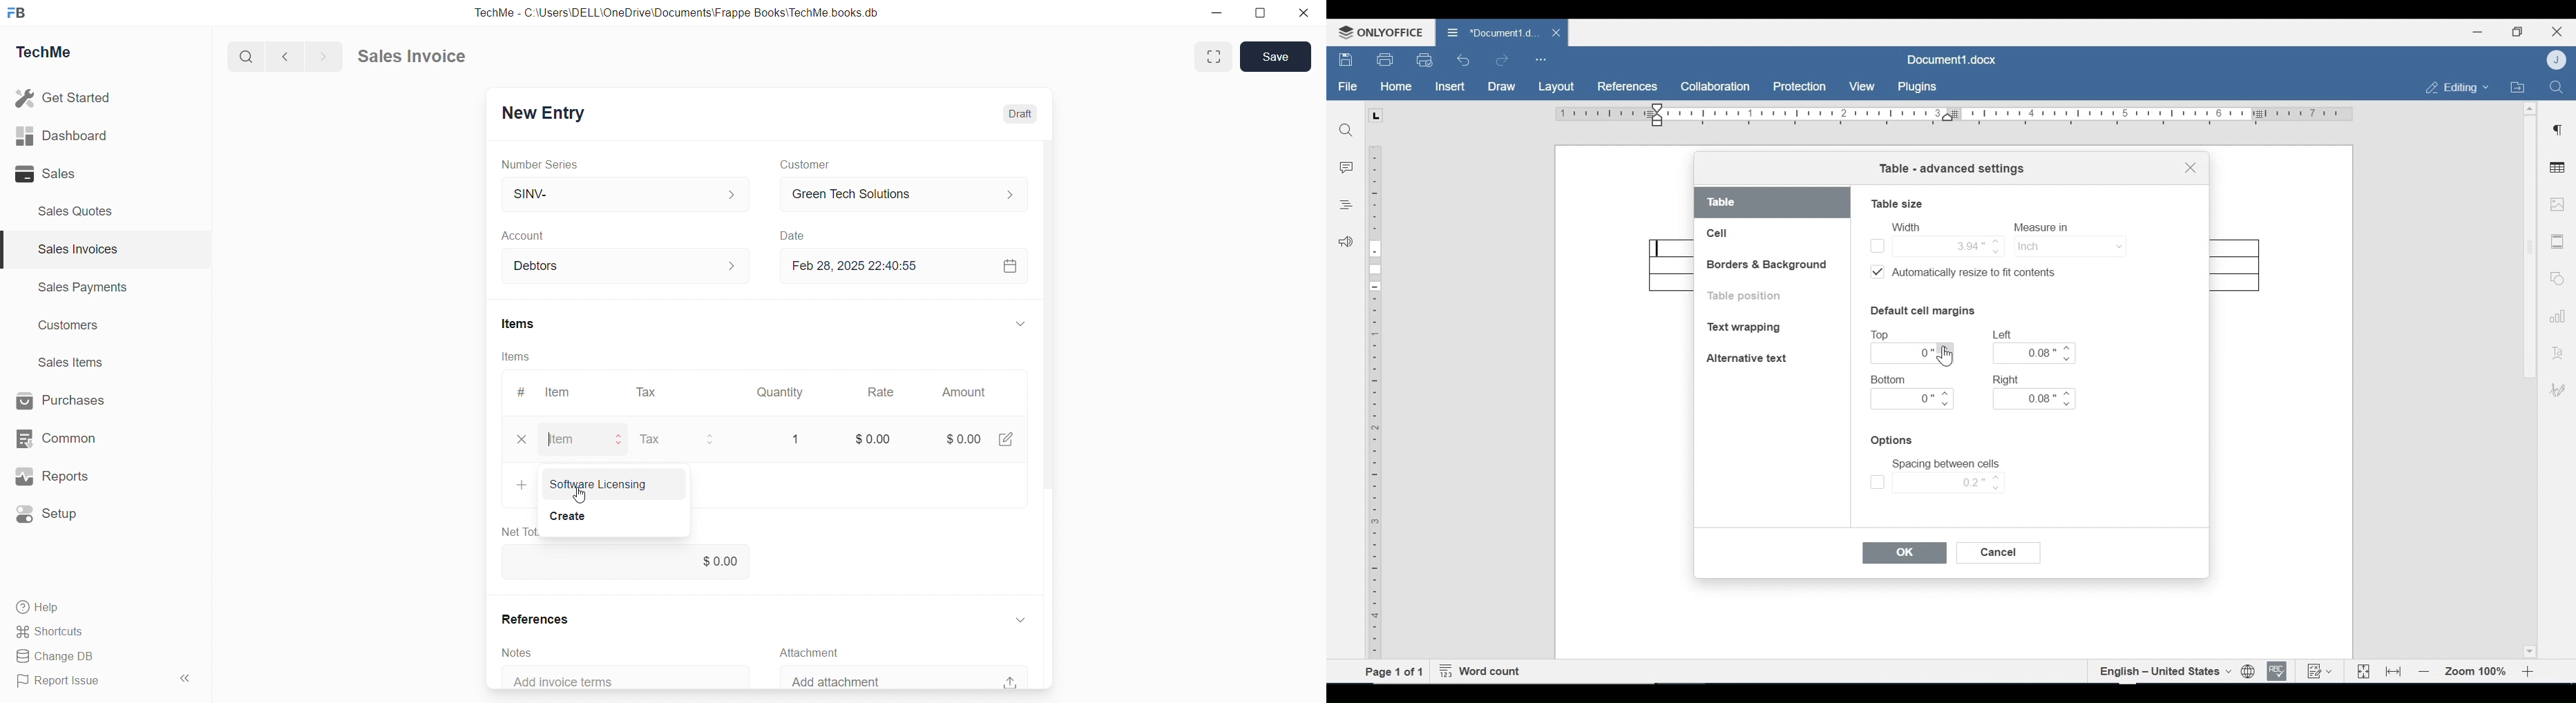 This screenshot has height=728, width=2576. Describe the element at coordinates (1395, 671) in the screenshot. I see `Page 1 of 1` at that location.